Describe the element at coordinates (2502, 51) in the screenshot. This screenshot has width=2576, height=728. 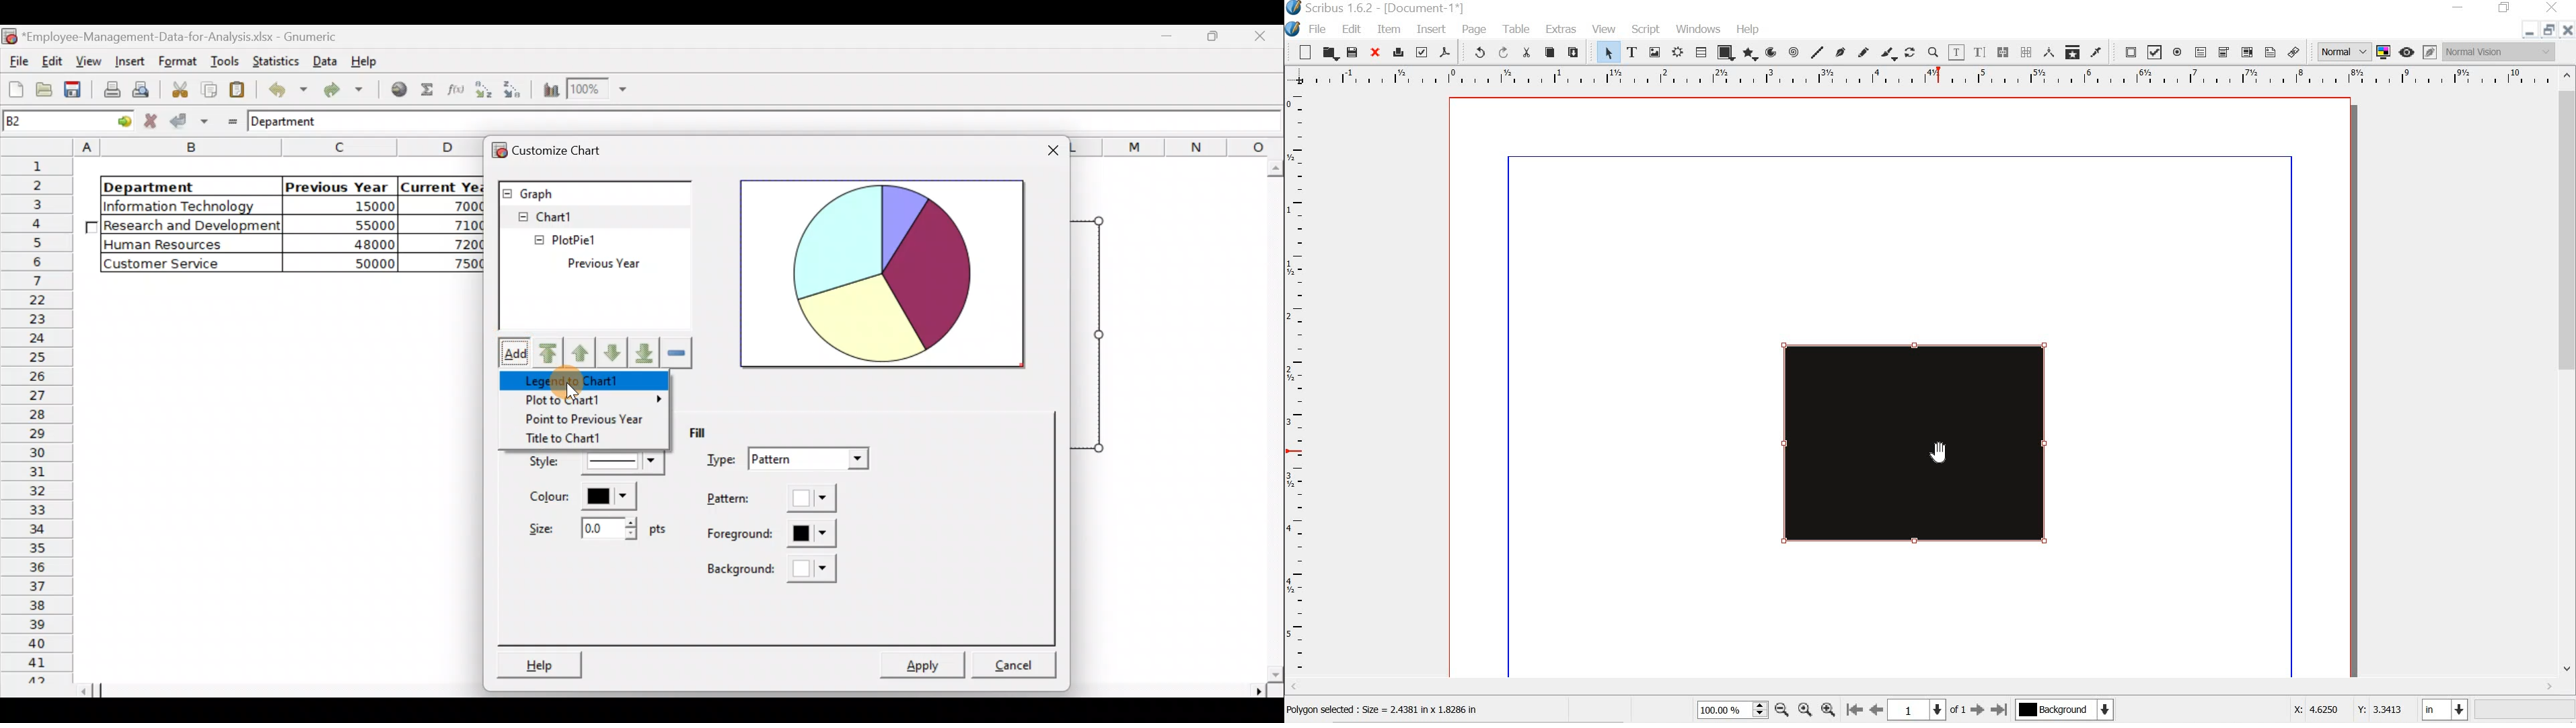
I see `Normal vision` at that location.